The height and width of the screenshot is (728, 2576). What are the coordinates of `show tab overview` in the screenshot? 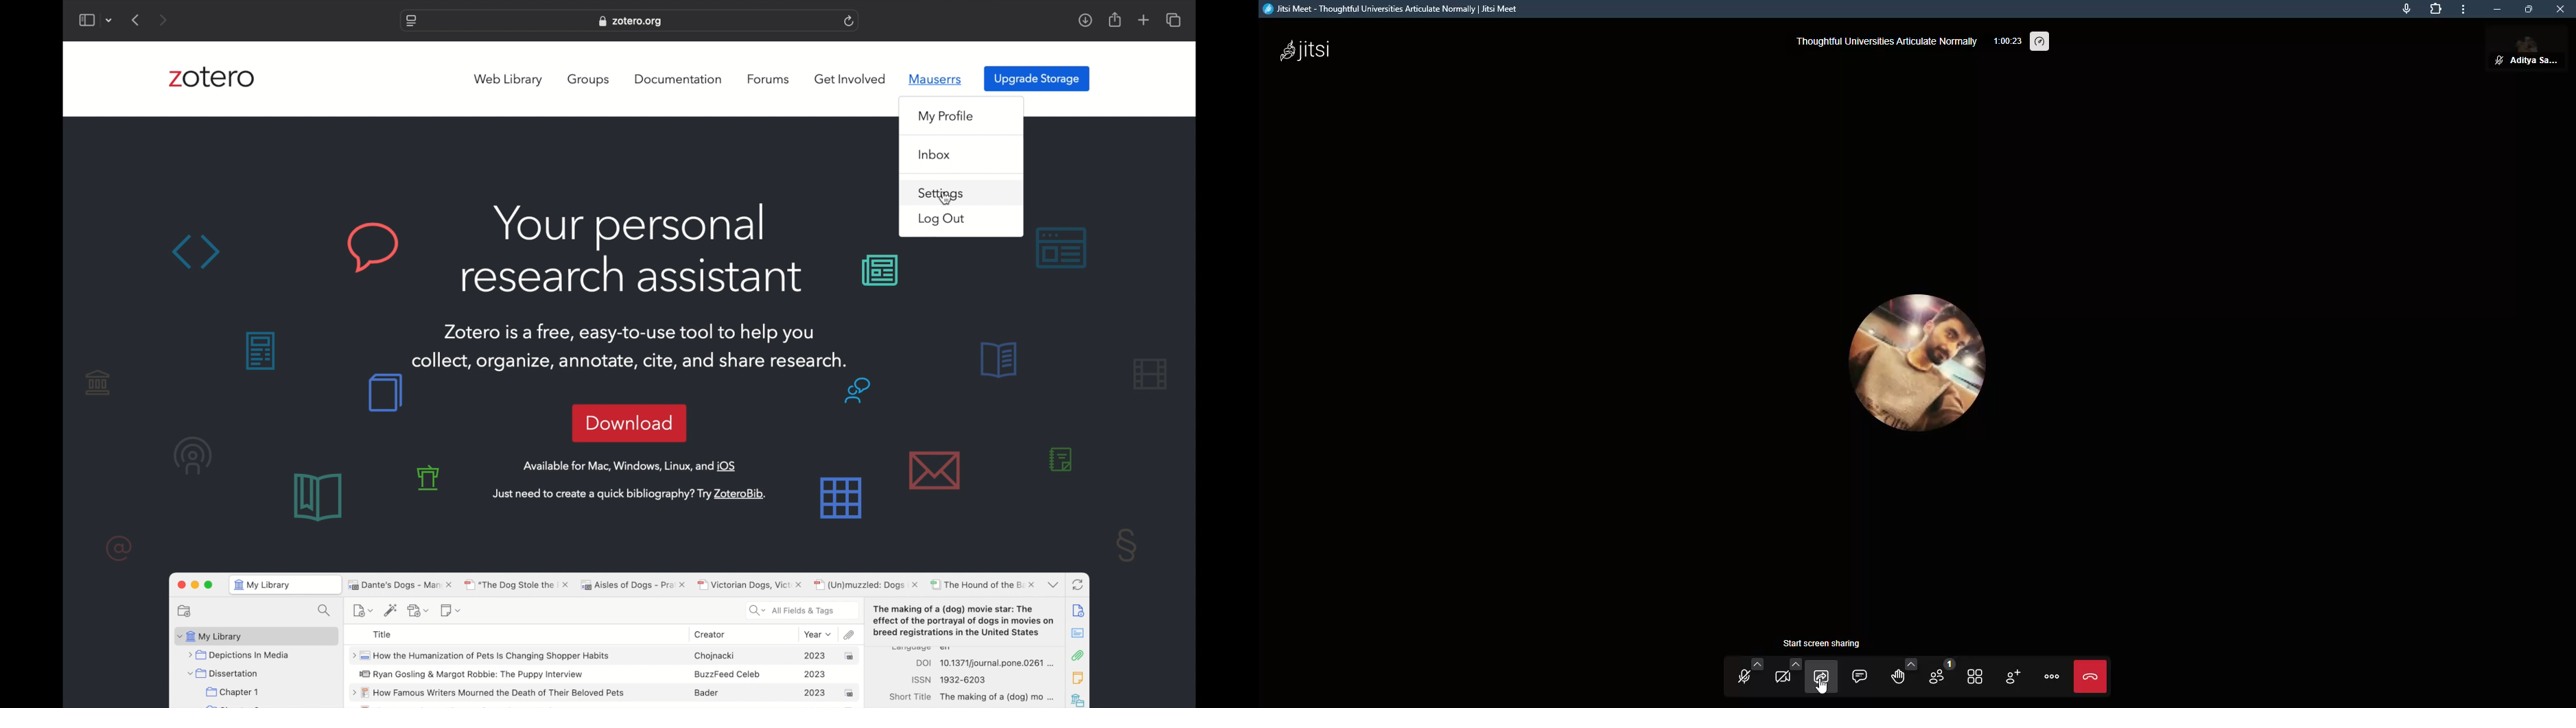 It's located at (1174, 20).